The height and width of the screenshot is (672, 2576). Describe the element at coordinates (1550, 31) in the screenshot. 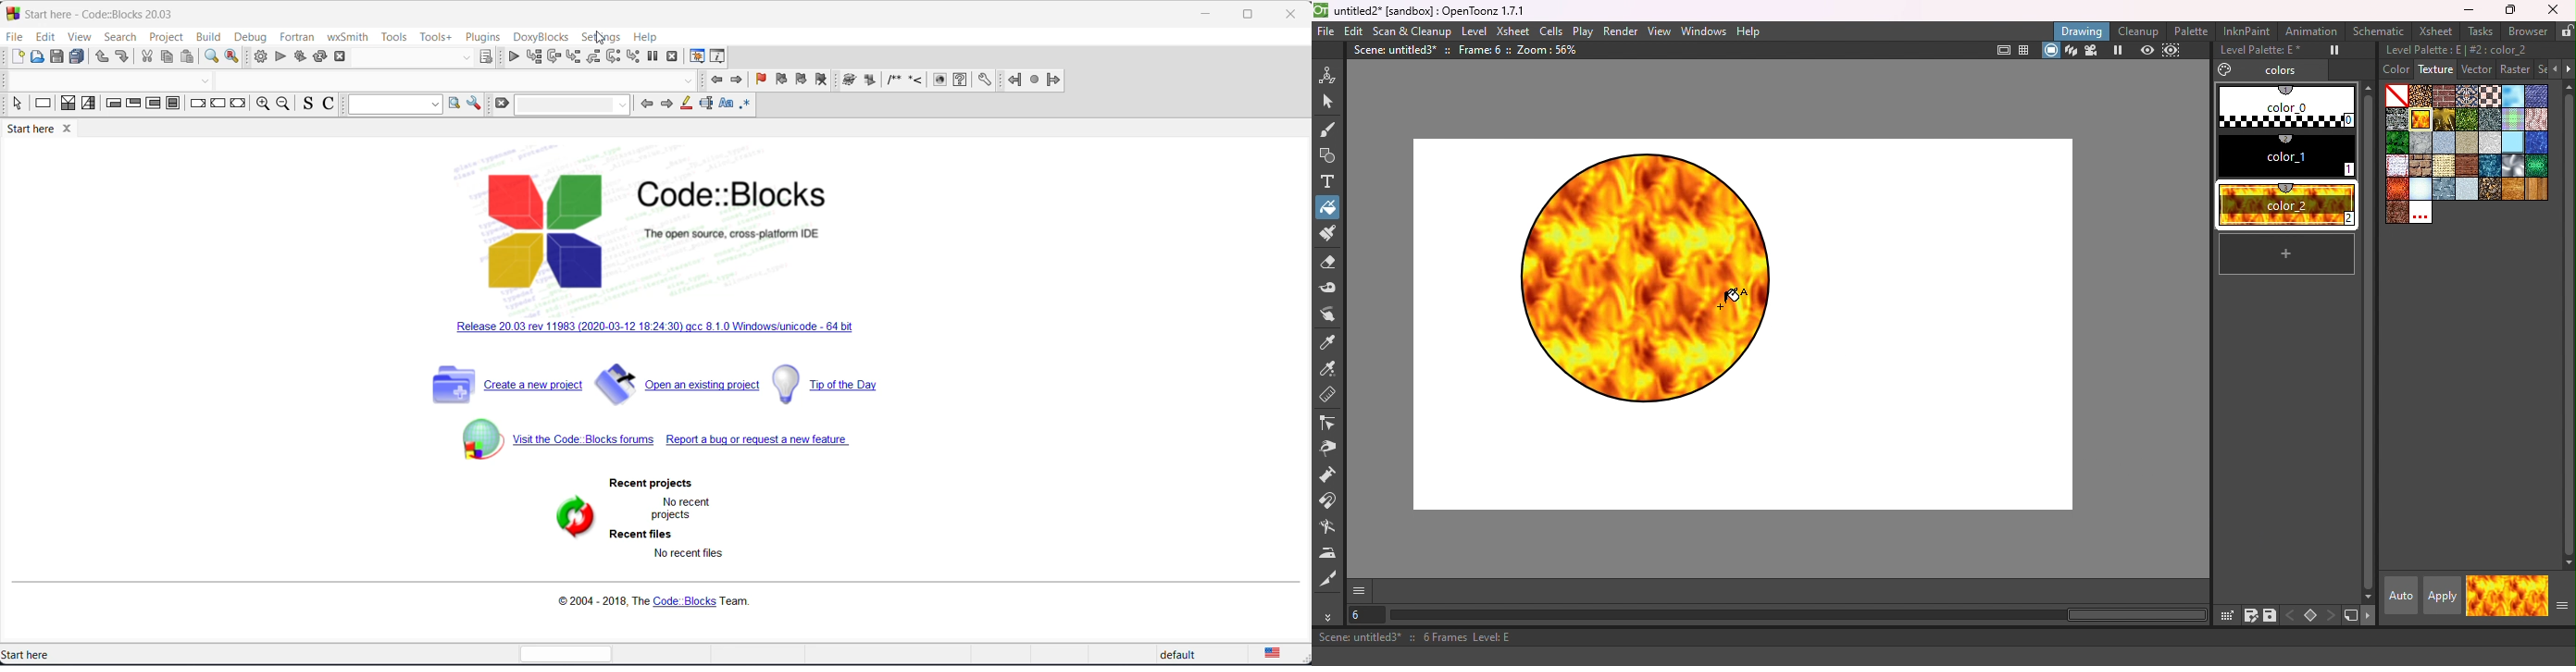

I see `Cells` at that location.